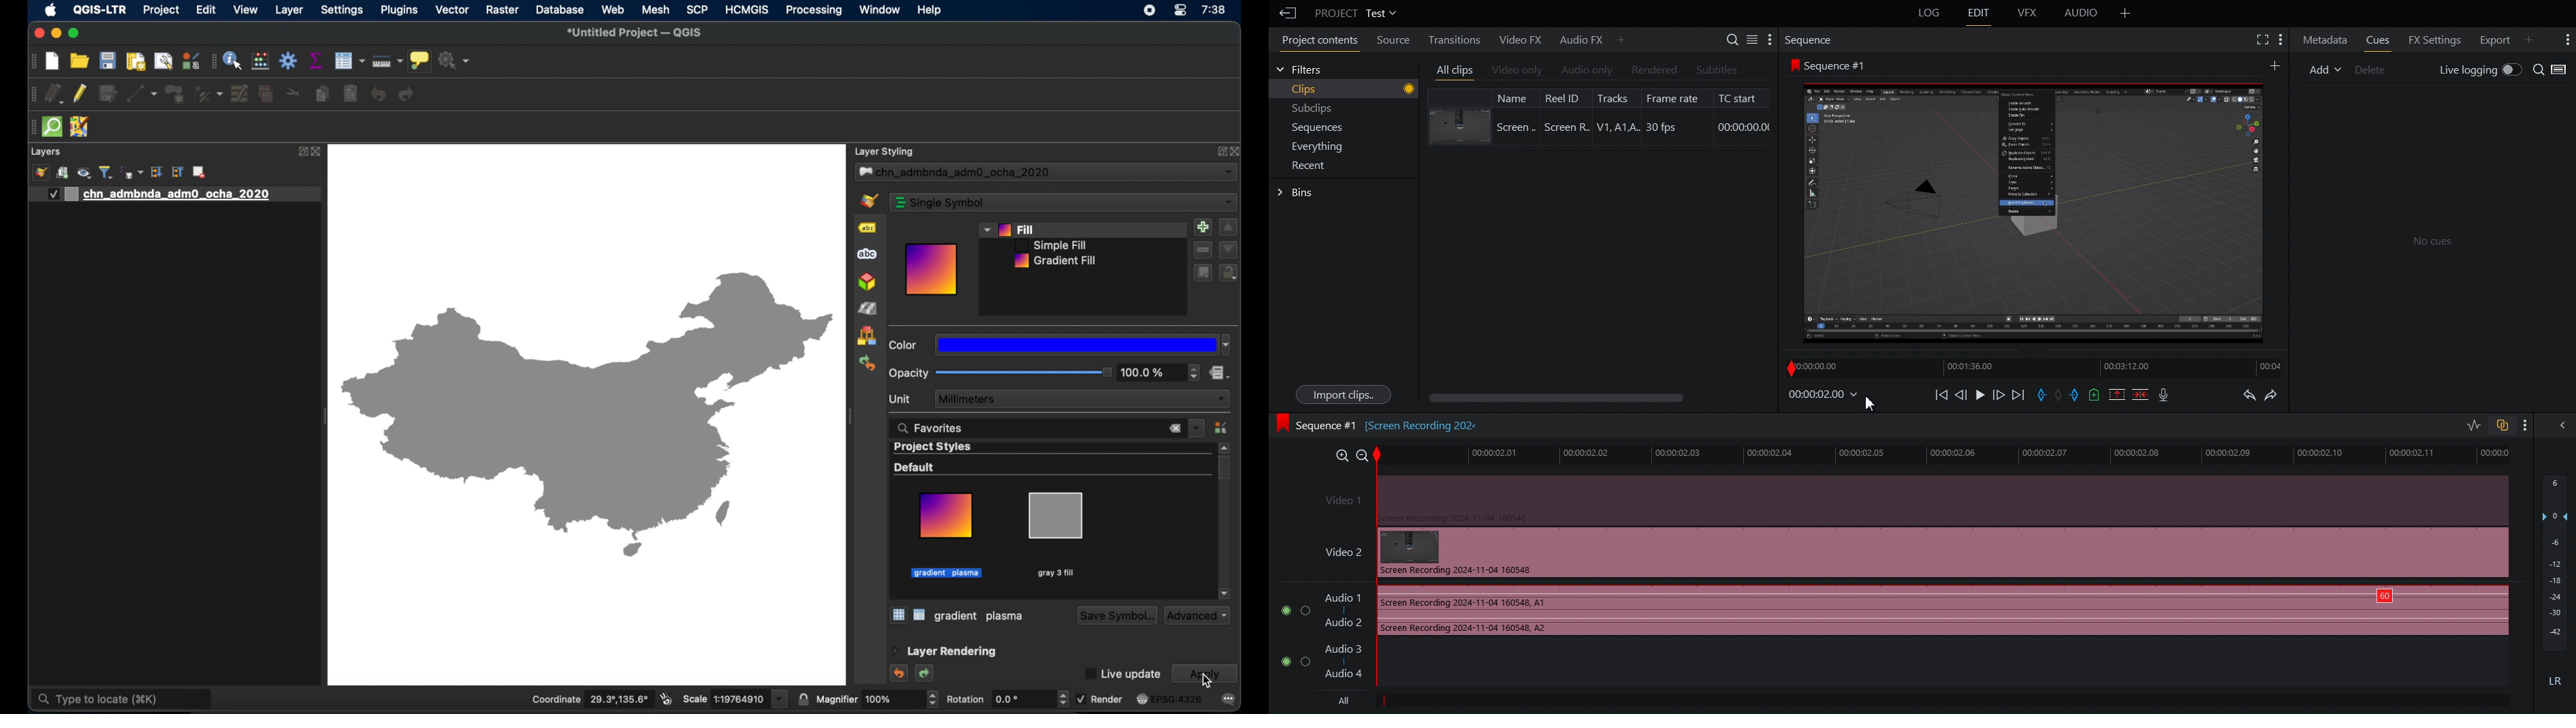 The width and height of the screenshot is (2576, 728). Describe the element at coordinates (614, 10) in the screenshot. I see `web` at that location.